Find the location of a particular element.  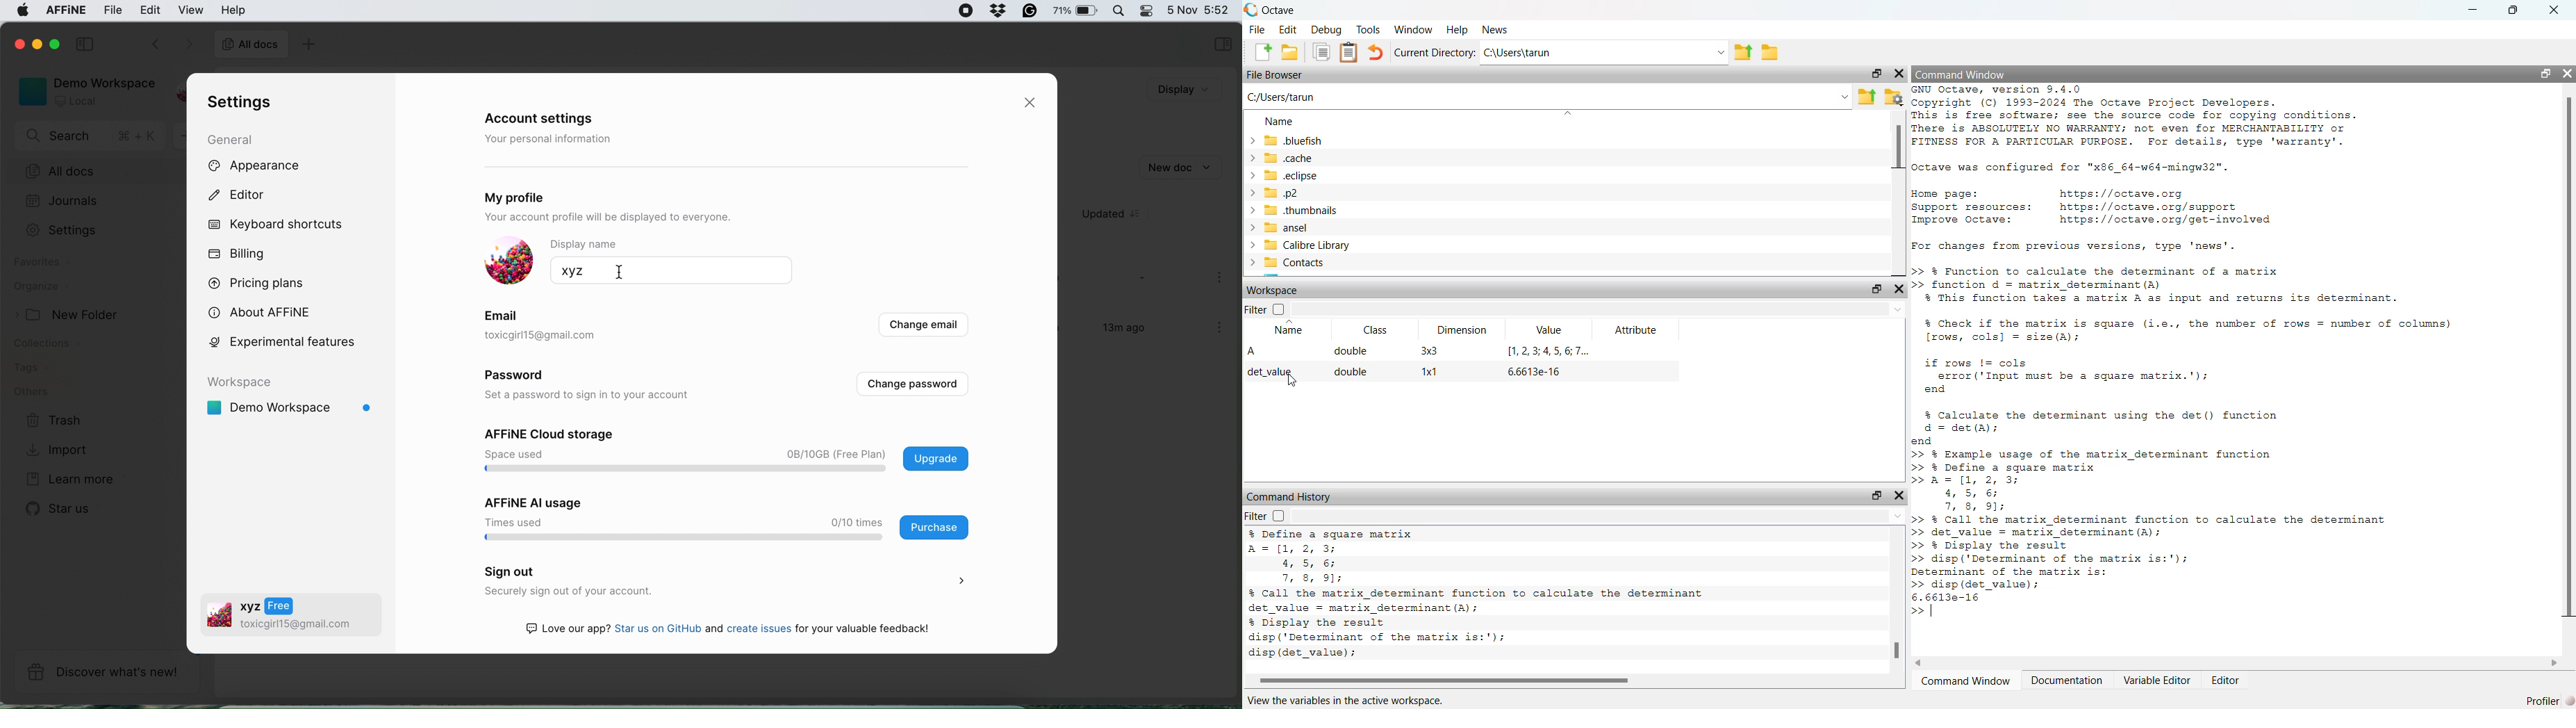

minimize is located at coordinates (2470, 11).